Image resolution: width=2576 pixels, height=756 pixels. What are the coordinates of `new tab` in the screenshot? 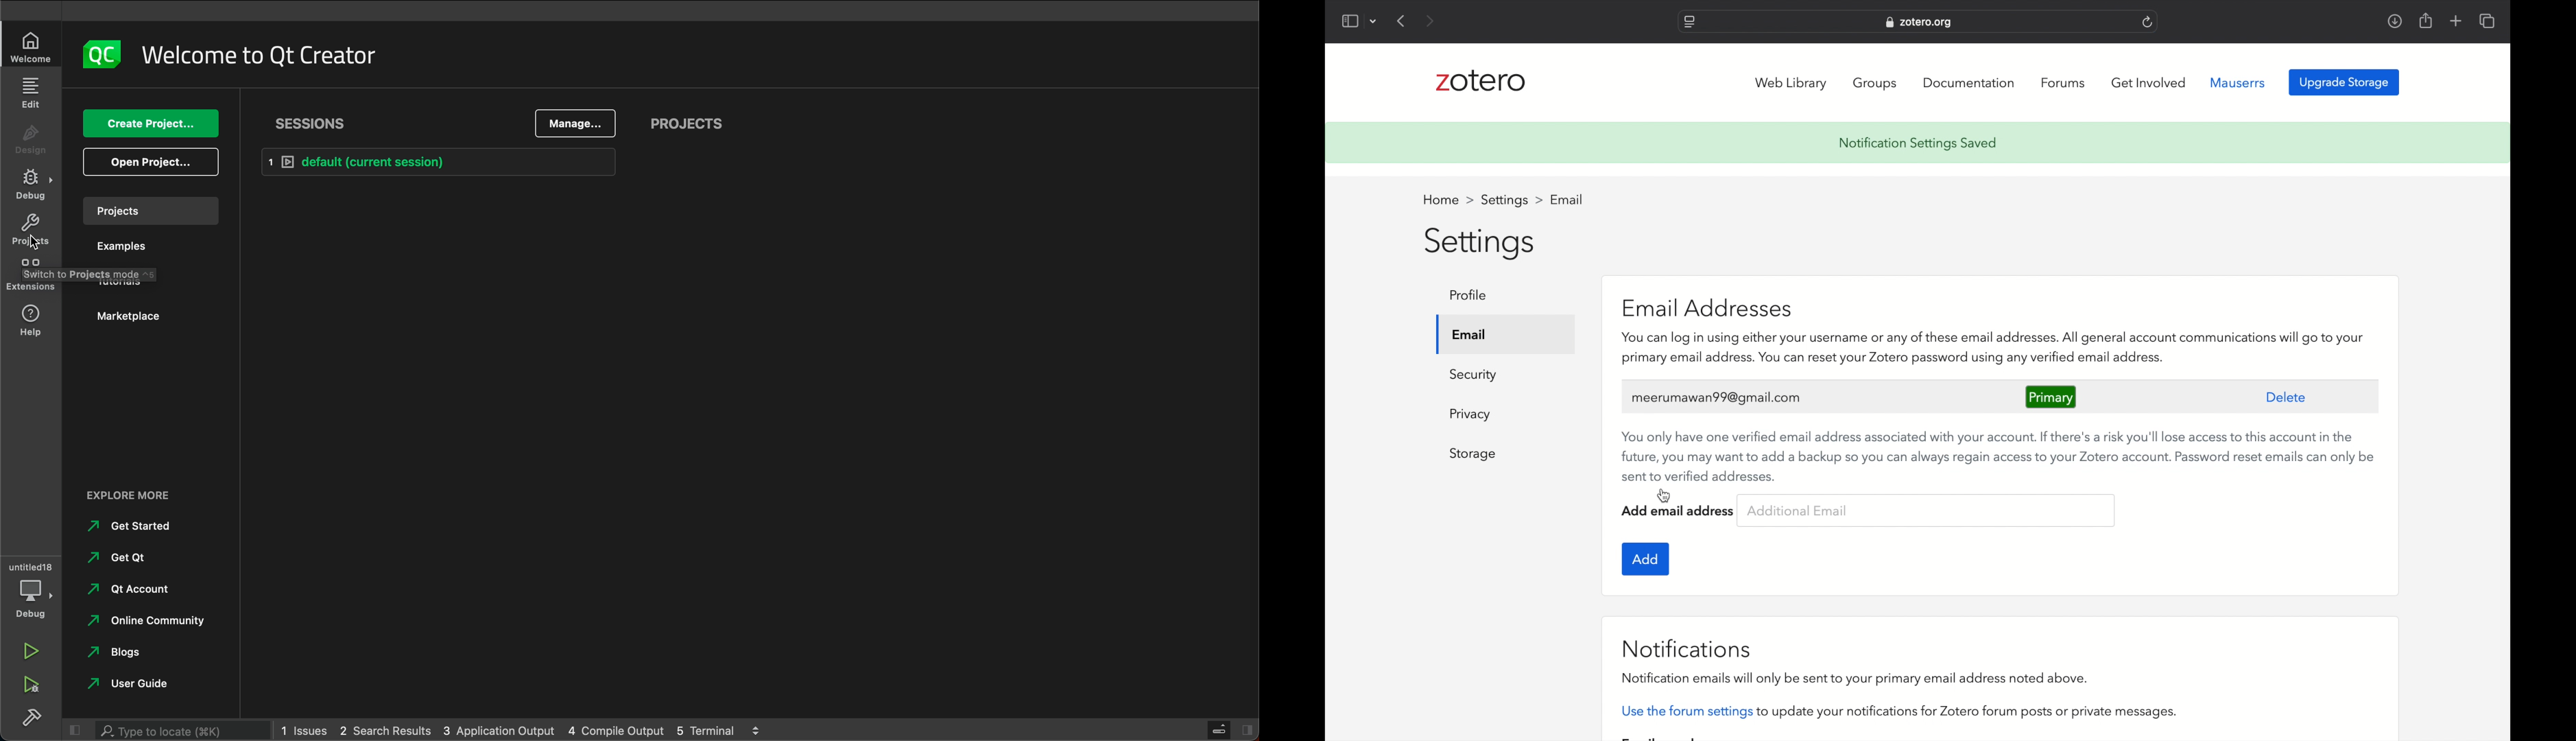 It's located at (2456, 21).